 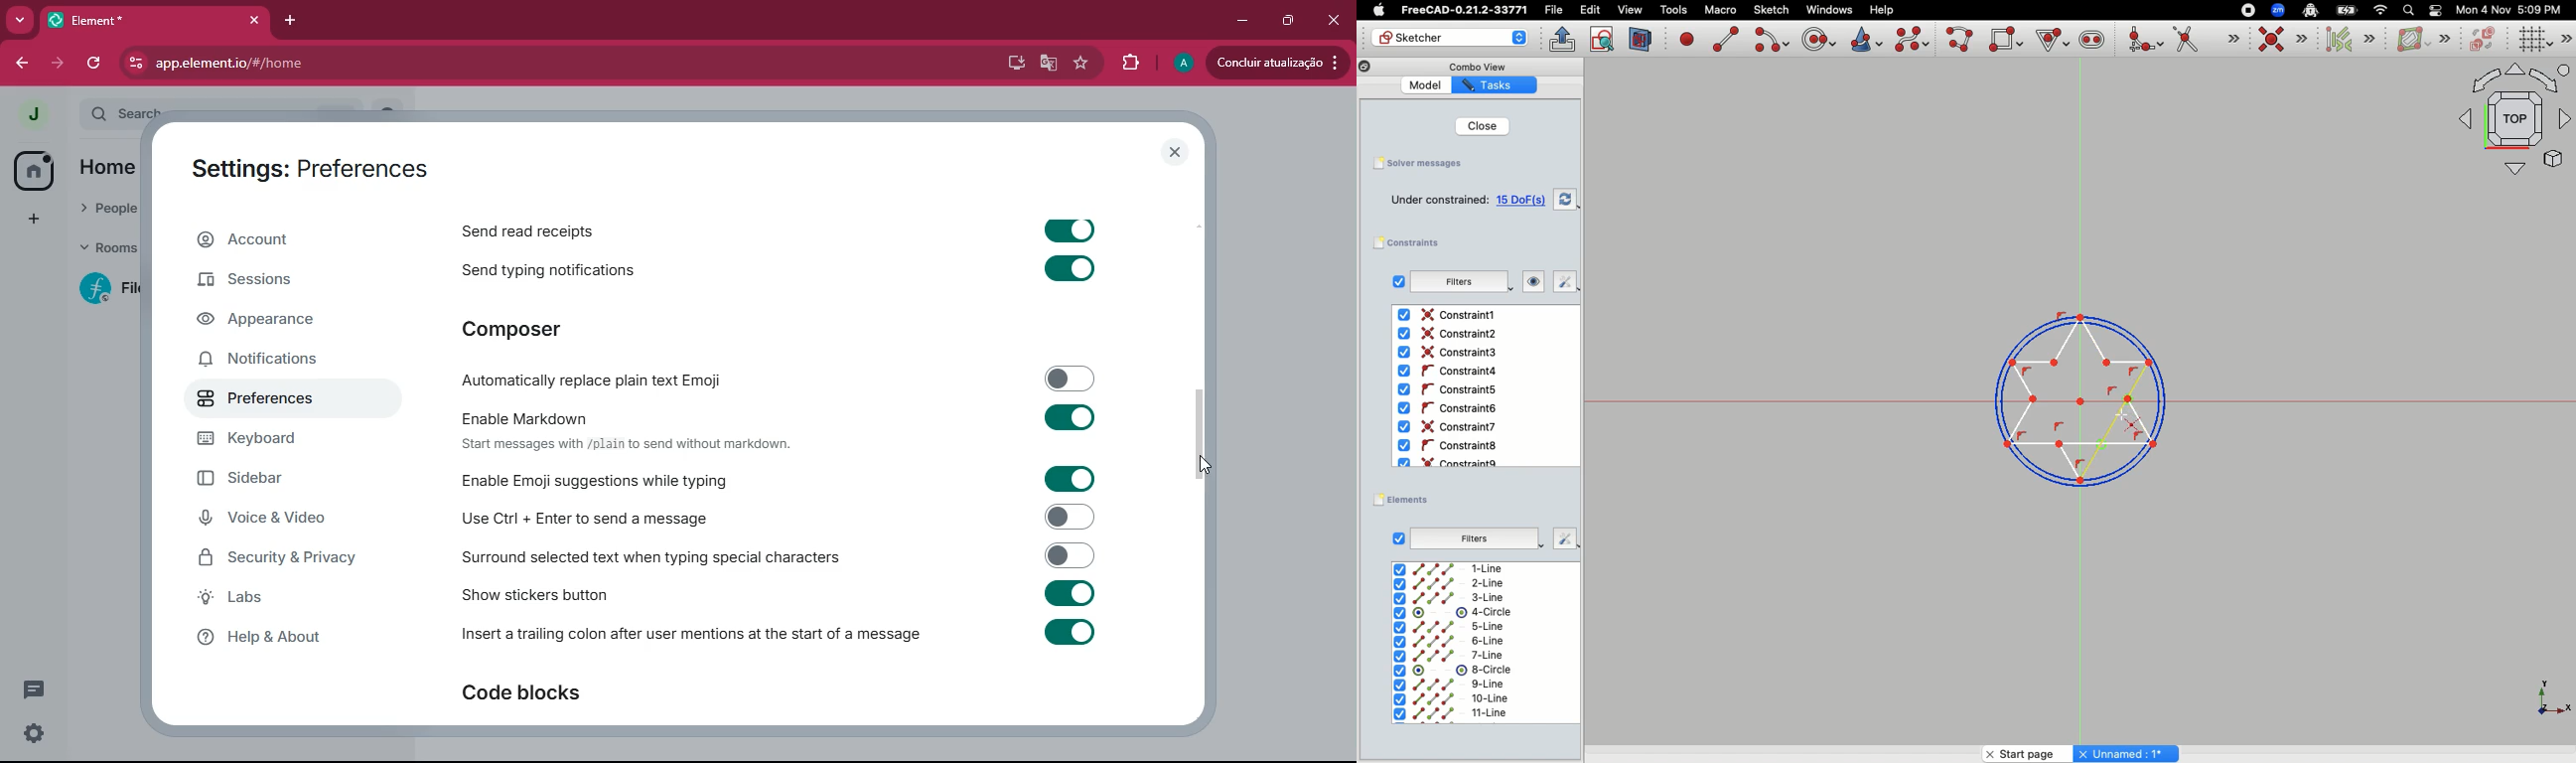 I want to click on Toggle, so click(x=2436, y=10).